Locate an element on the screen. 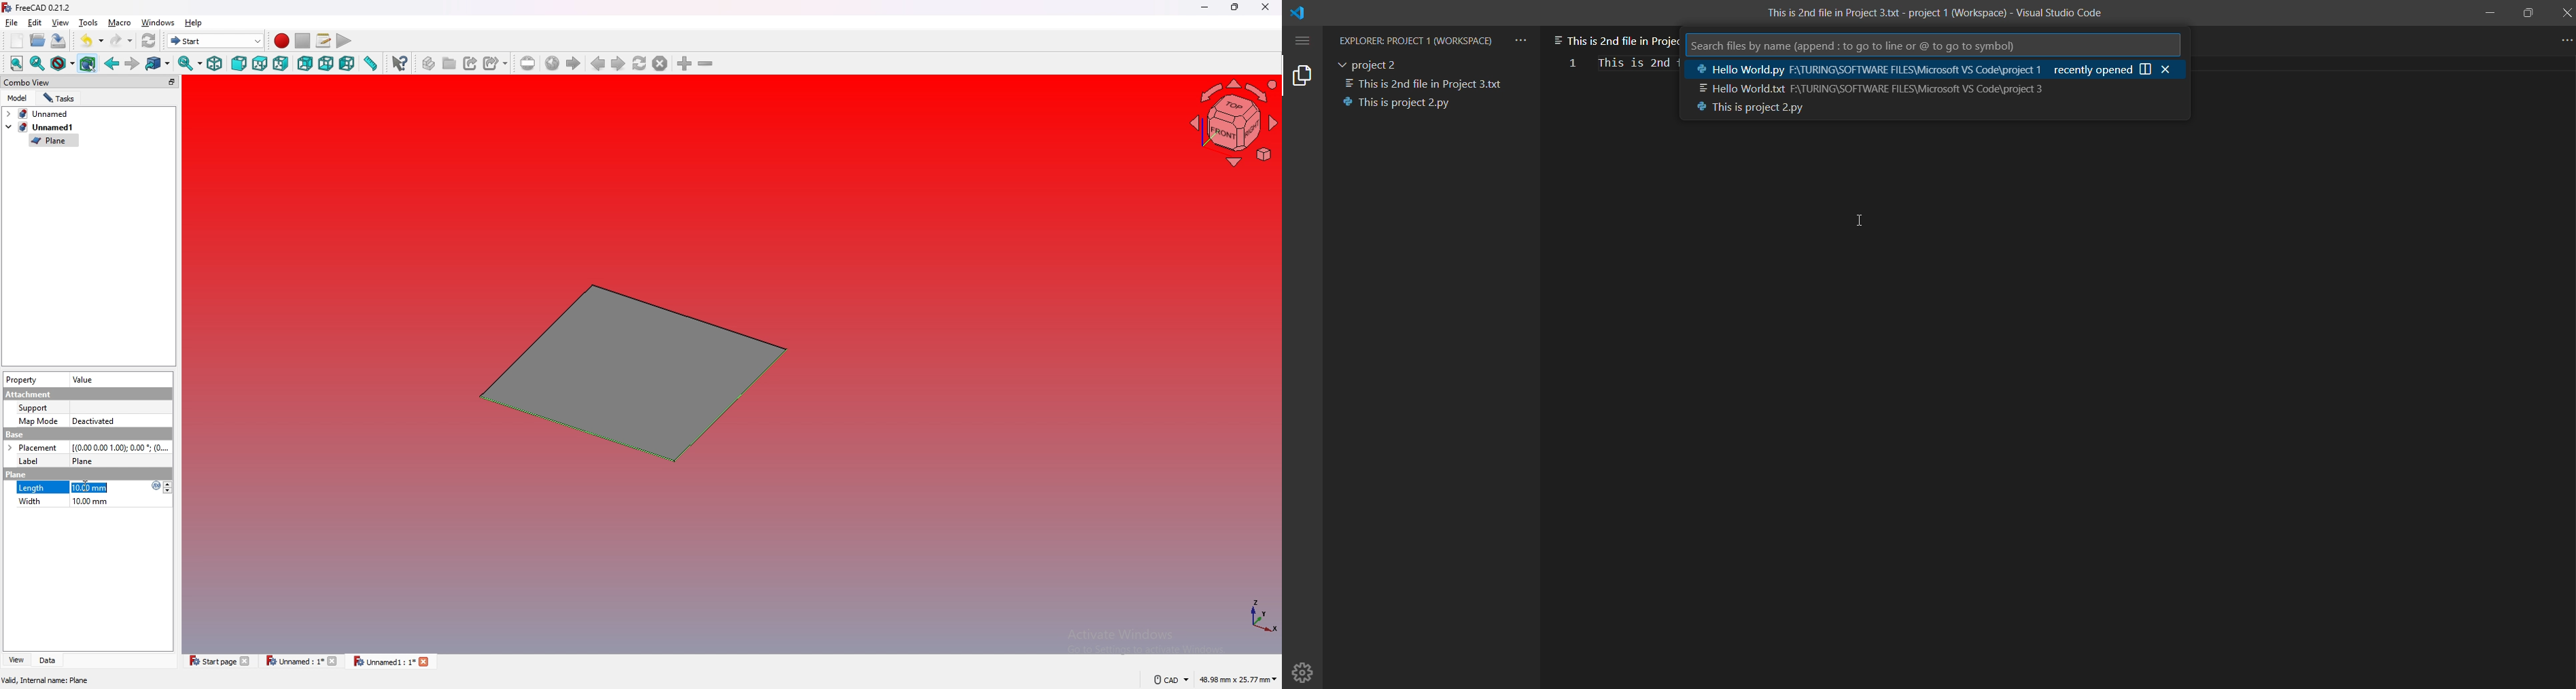 The width and height of the screenshot is (2576, 700). Unnamed : 1* is located at coordinates (302, 661).